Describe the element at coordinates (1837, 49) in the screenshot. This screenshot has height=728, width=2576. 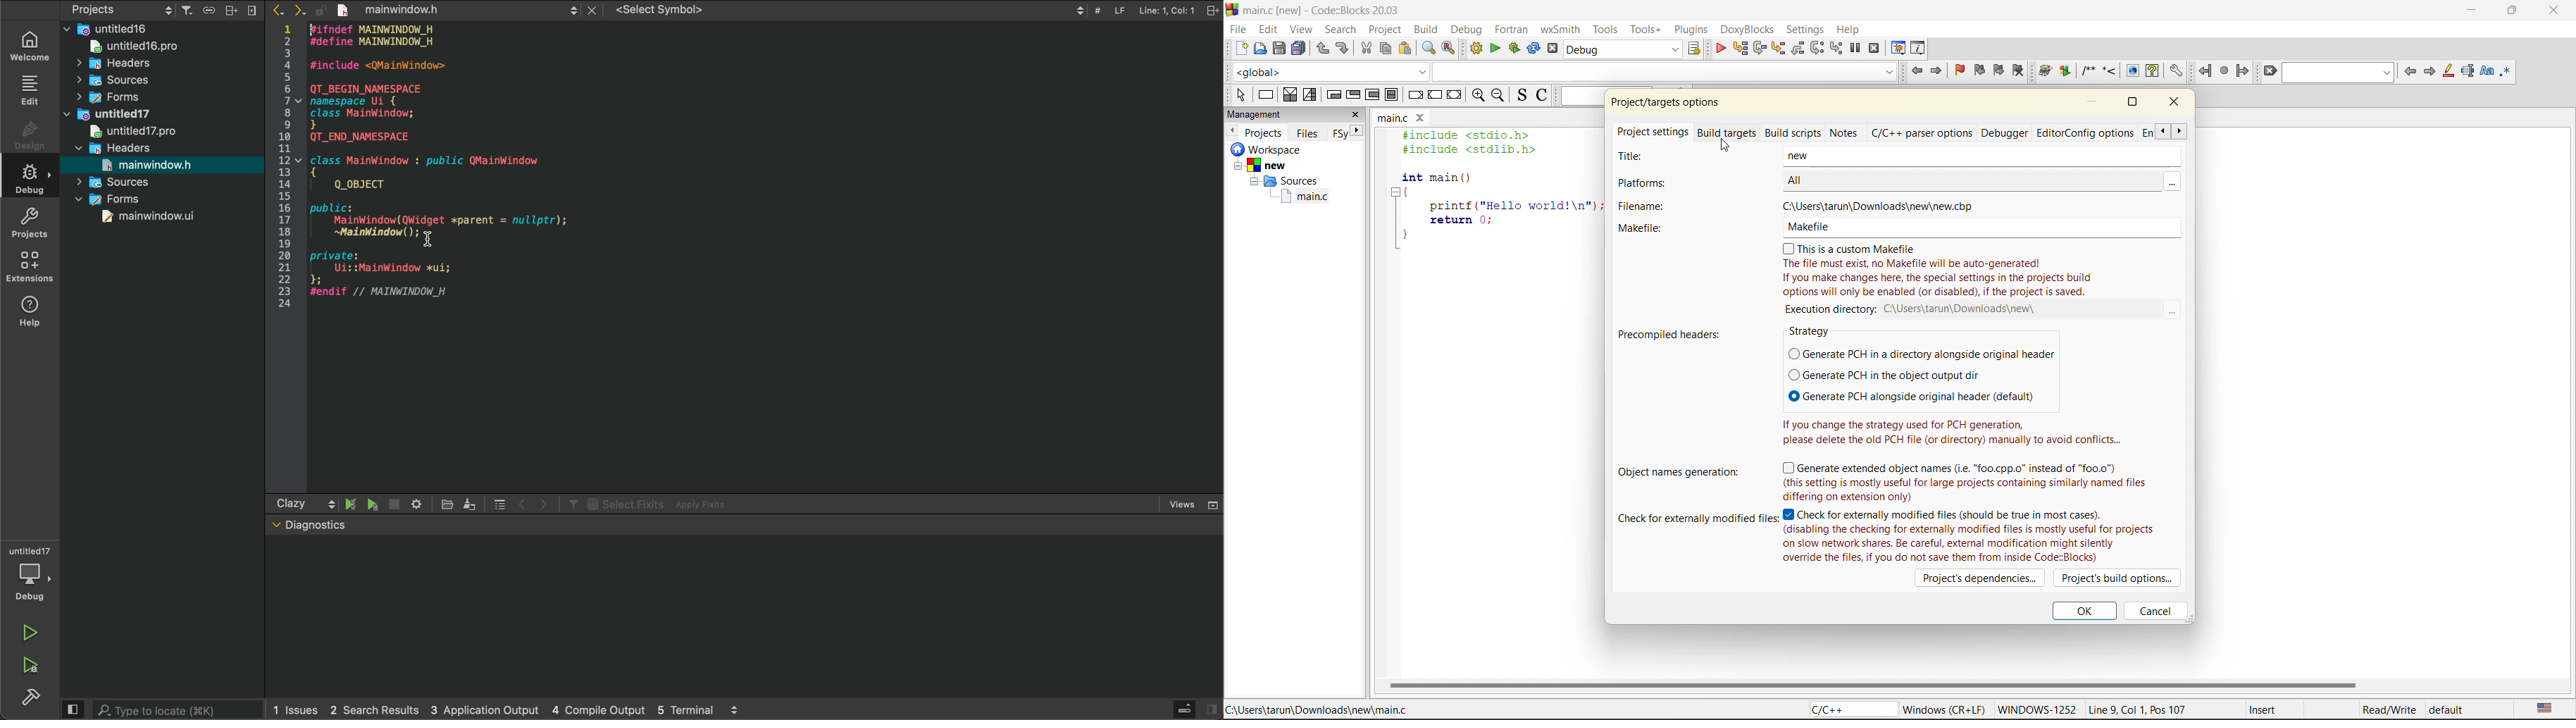
I see `step into instruction` at that location.